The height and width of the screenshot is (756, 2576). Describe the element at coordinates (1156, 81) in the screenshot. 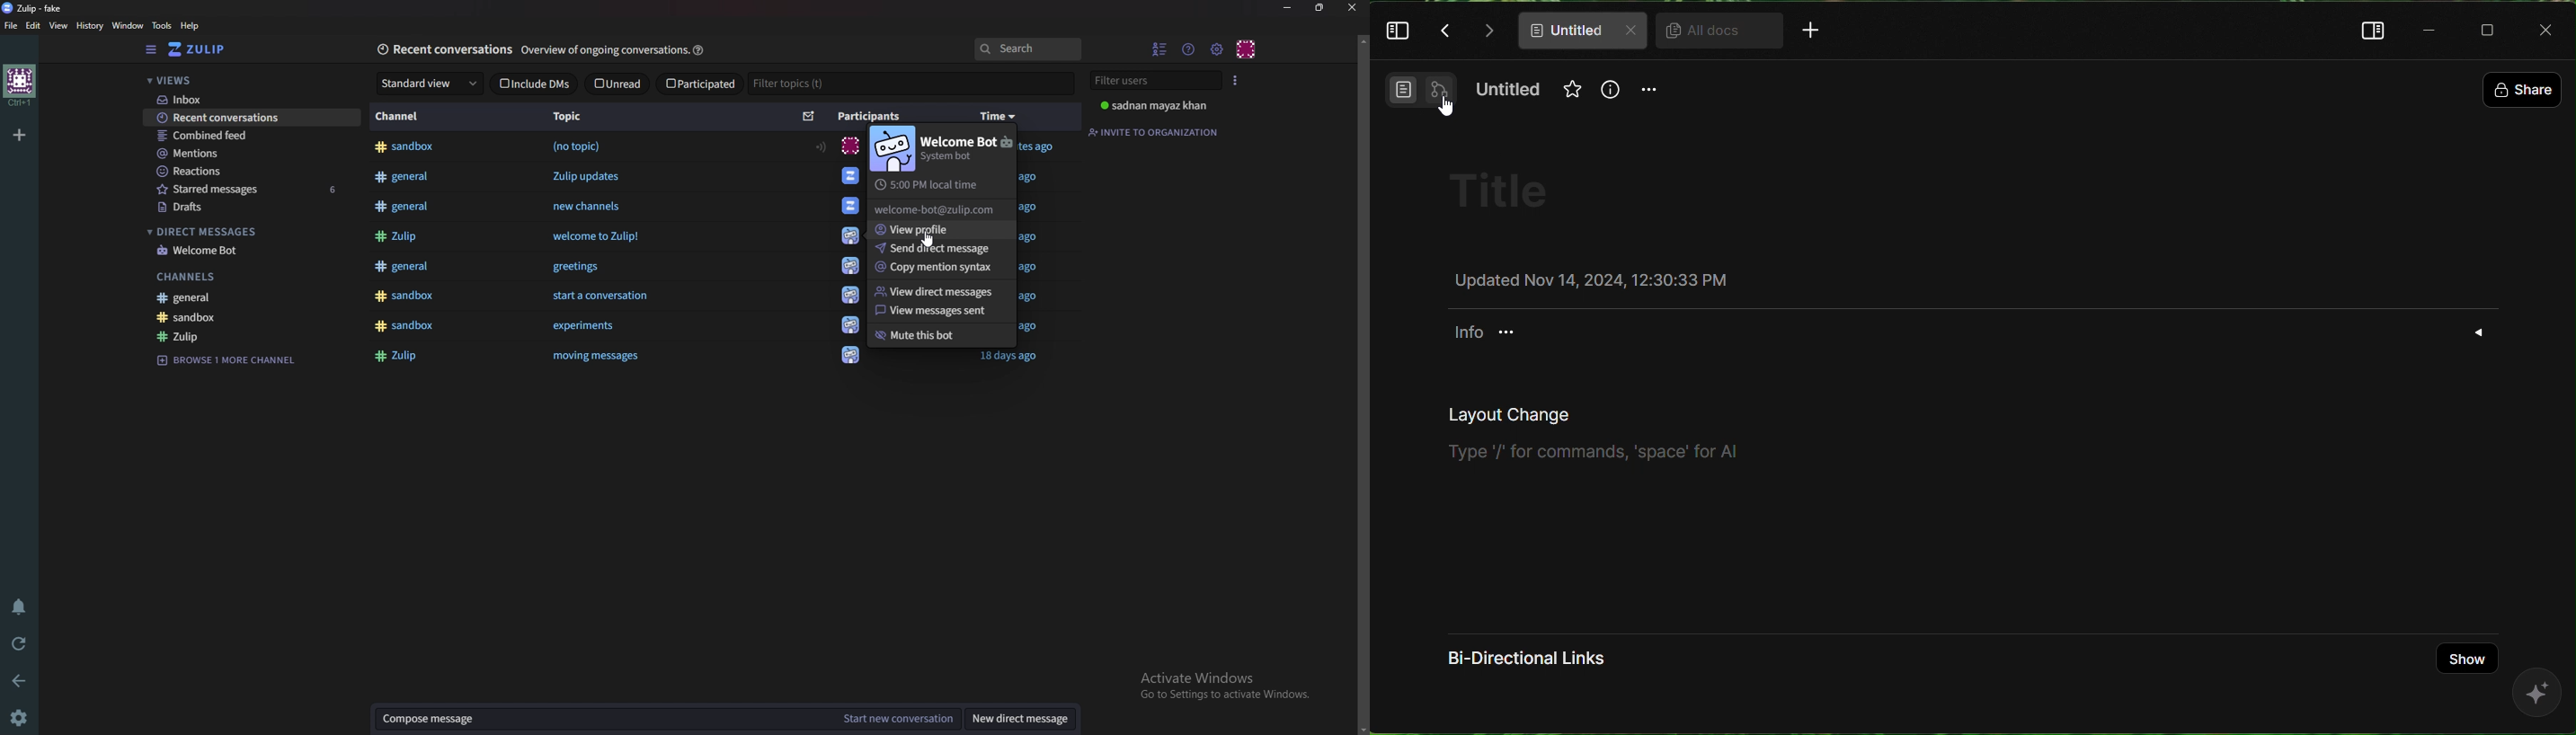

I see `Filter users` at that location.